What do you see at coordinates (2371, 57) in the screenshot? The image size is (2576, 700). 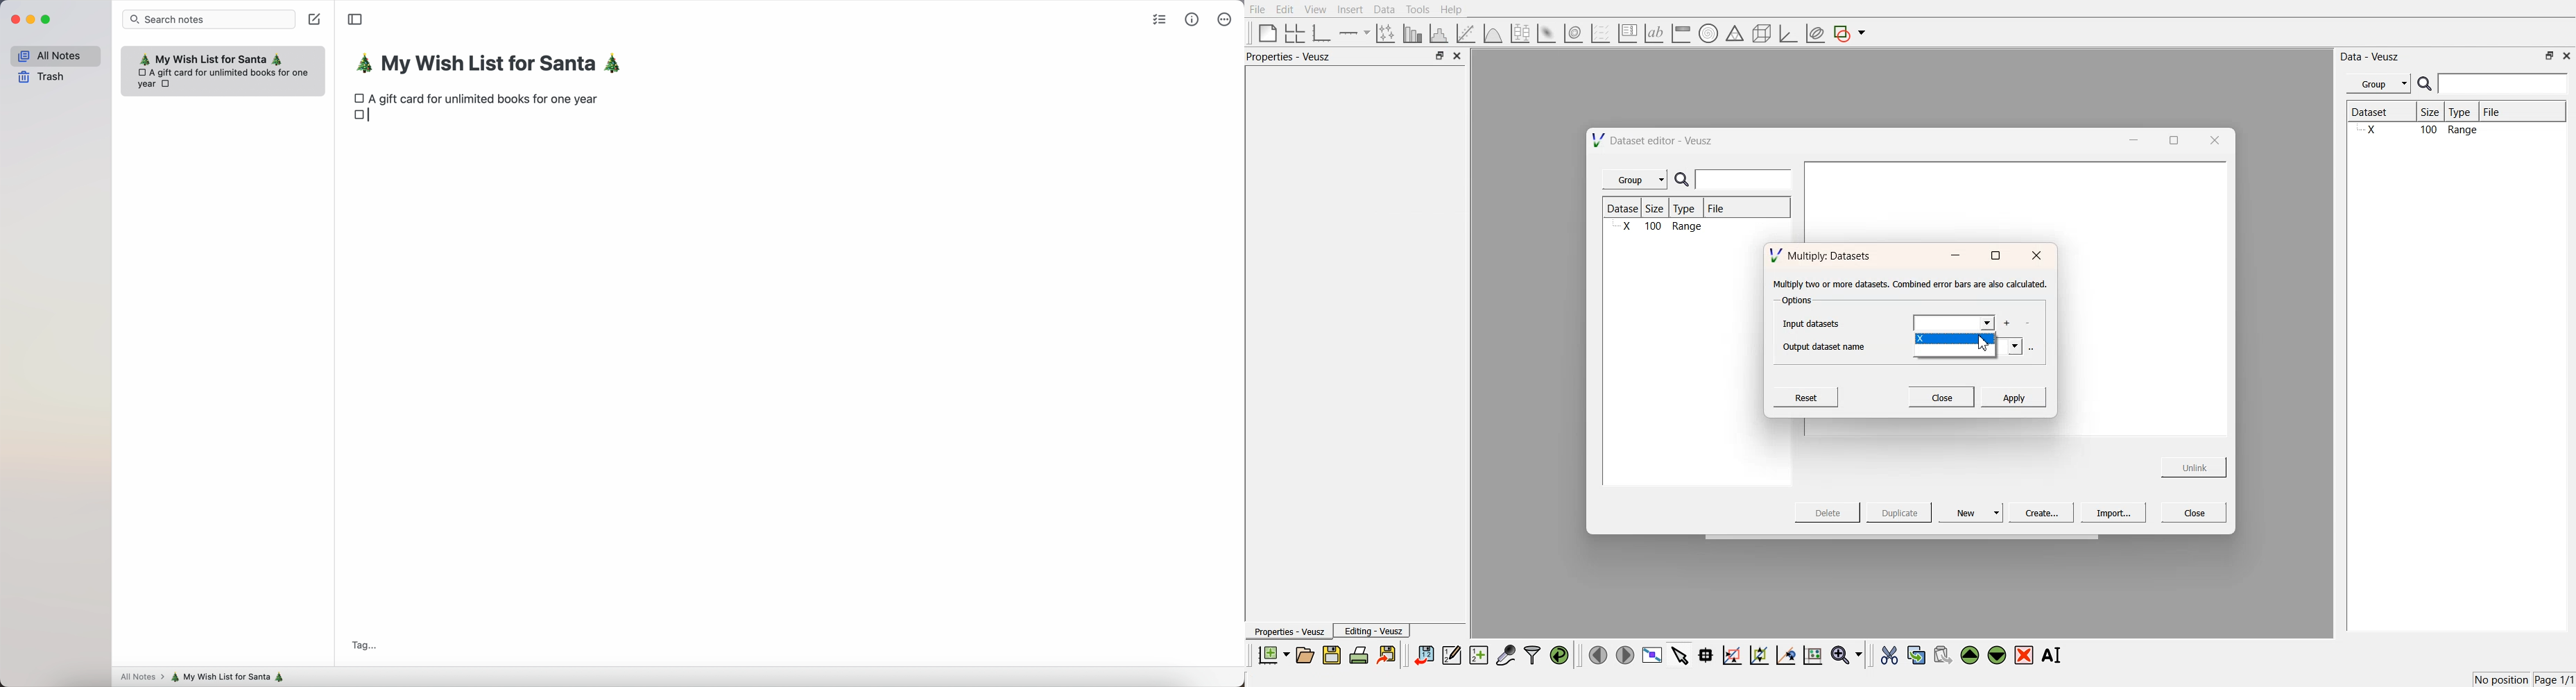 I see `Data - Veusz` at bounding box center [2371, 57].